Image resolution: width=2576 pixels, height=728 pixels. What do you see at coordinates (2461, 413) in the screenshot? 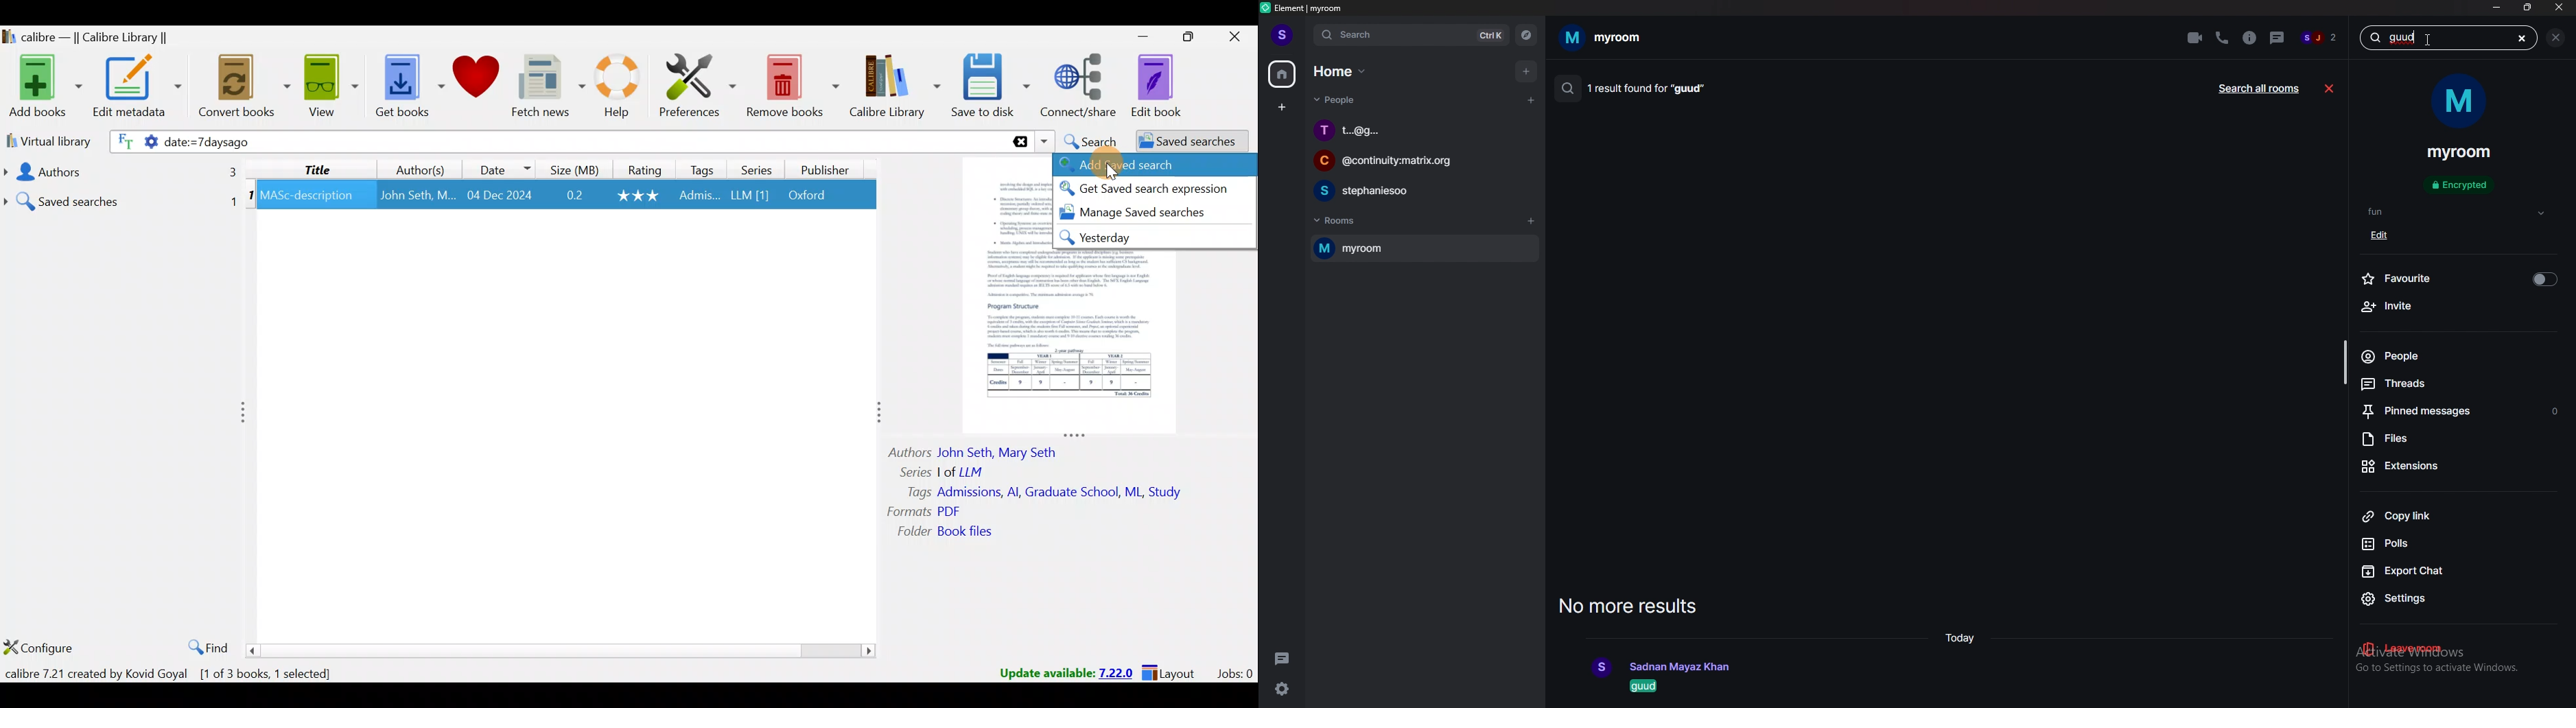
I see `pinned message` at bounding box center [2461, 413].